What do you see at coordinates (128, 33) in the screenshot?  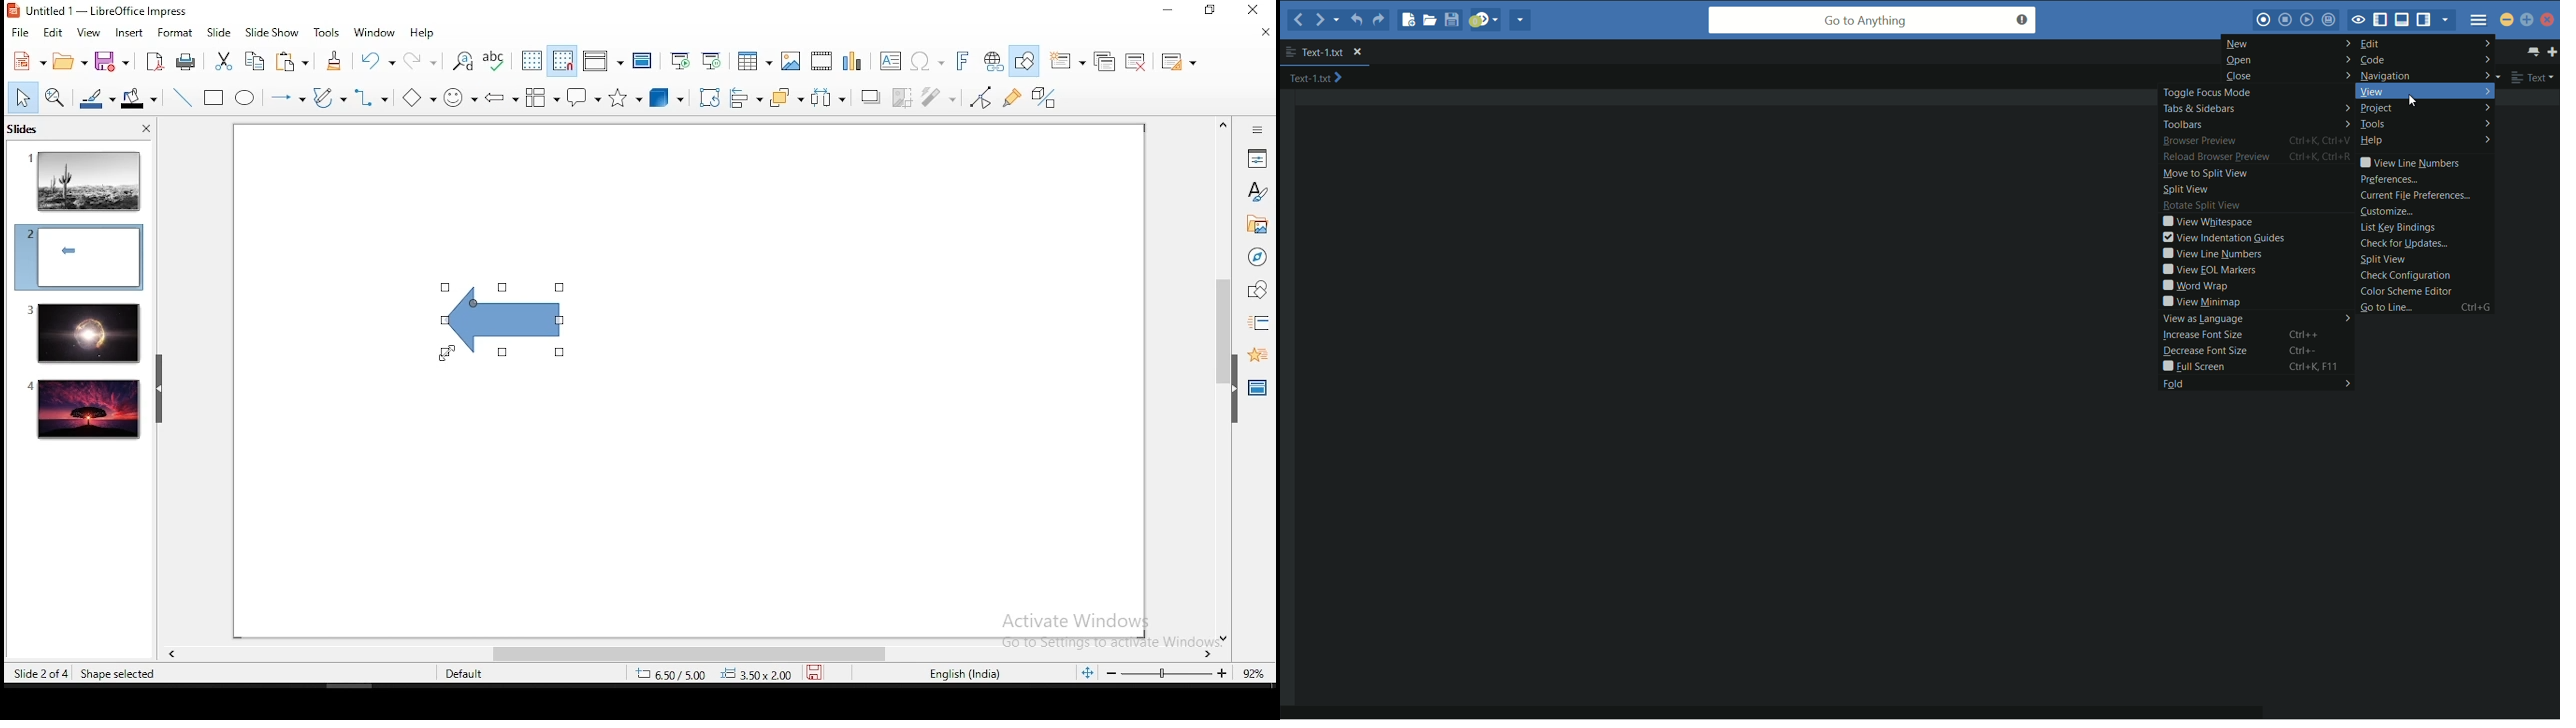 I see `insert` at bounding box center [128, 33].